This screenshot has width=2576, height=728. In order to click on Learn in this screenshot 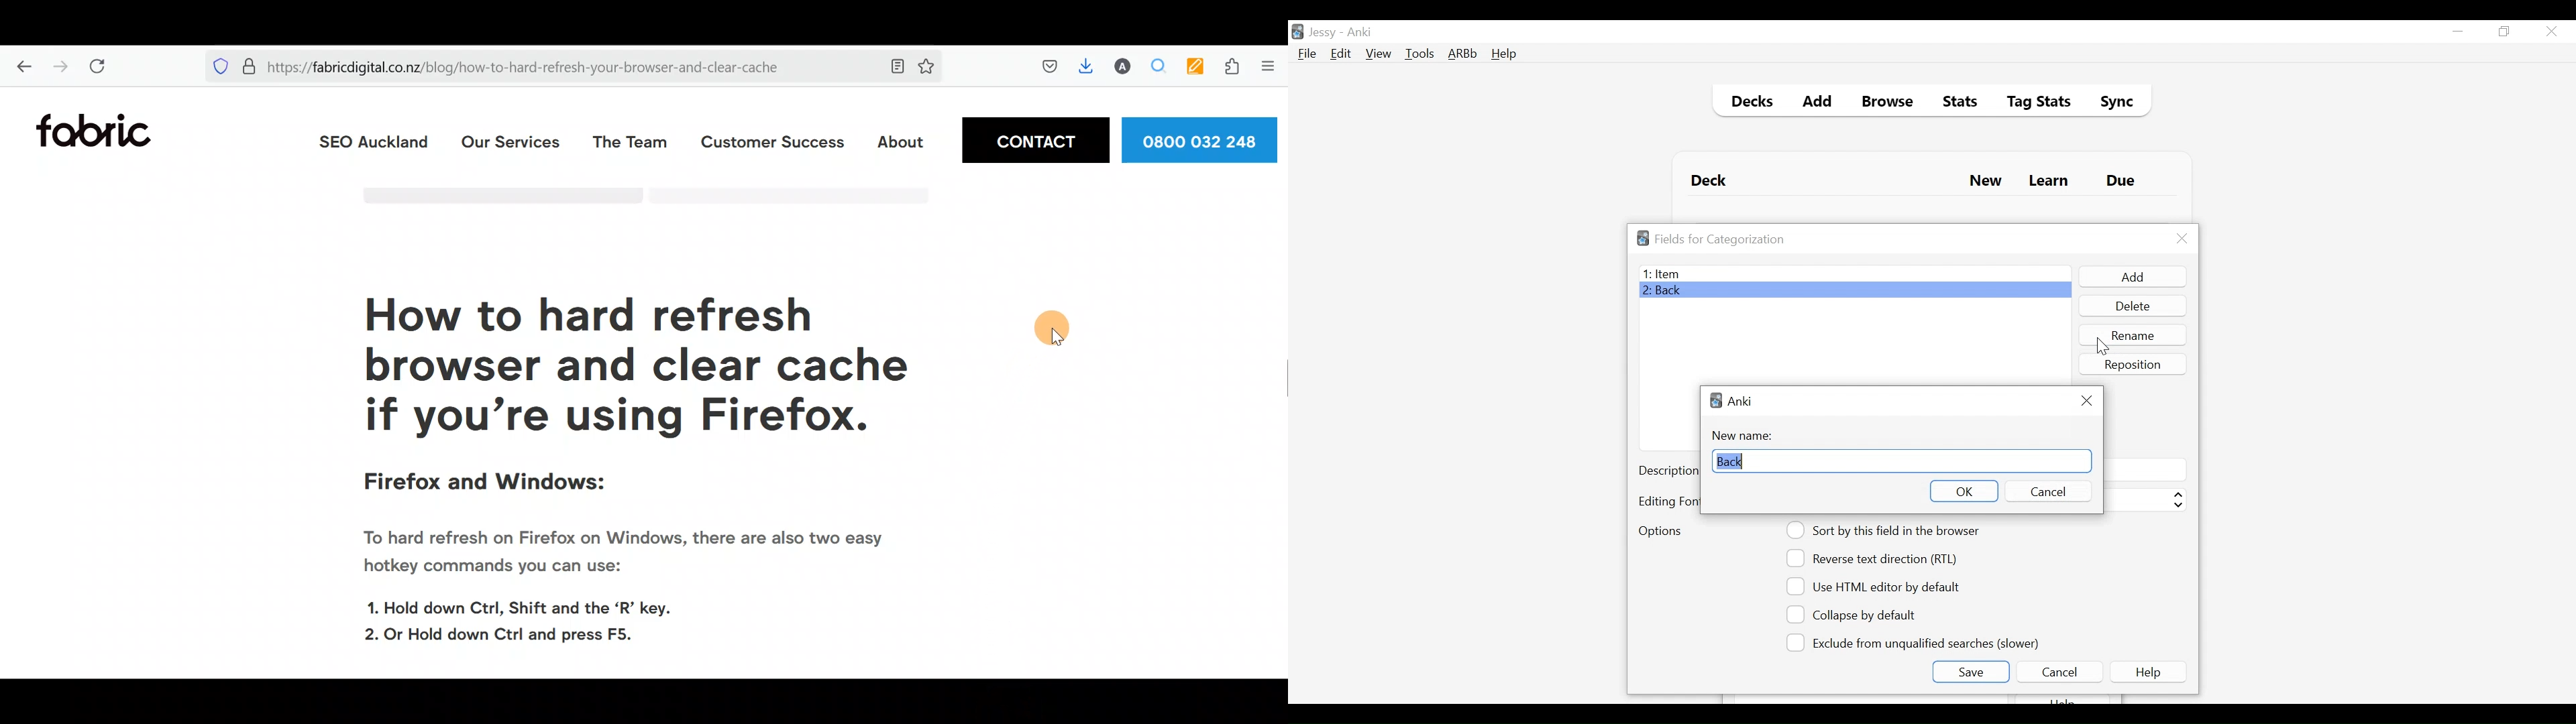, I will do `click(2048, 182)`.